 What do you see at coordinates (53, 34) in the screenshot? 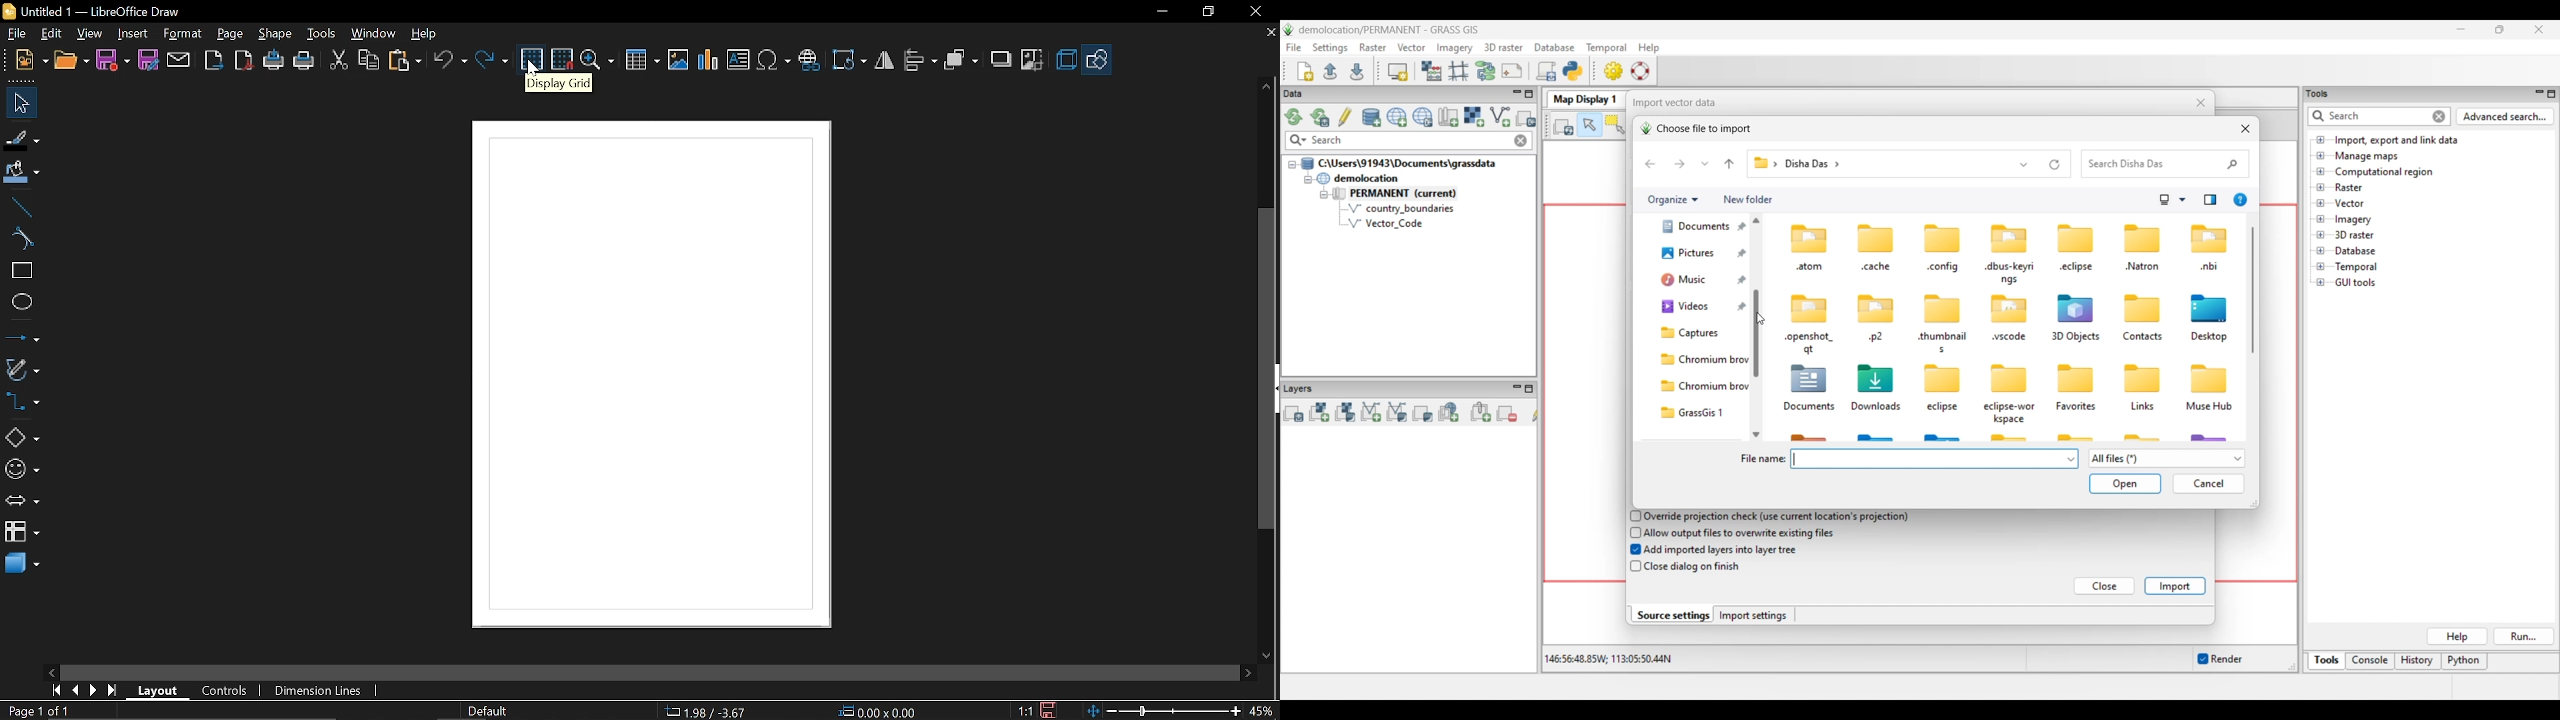
I see `Edit` at bounding box center [53, 34].